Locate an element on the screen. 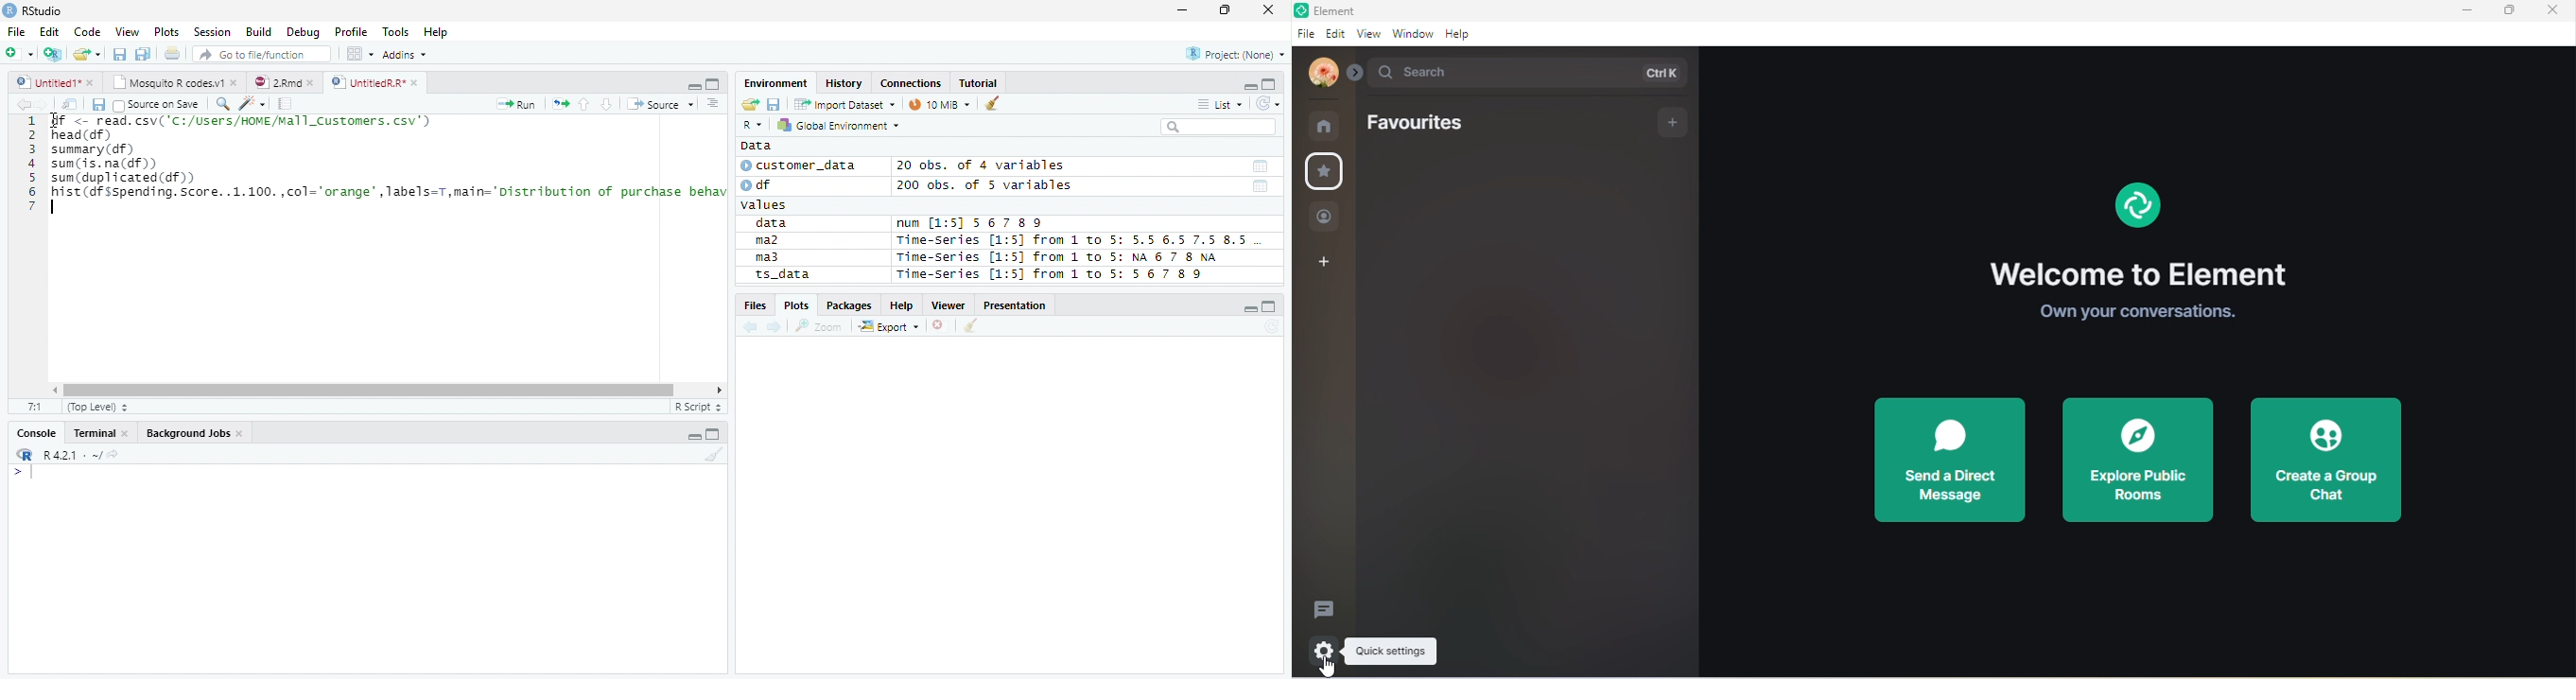 The height and width of the screenshot is (700, 2576). favorites is located at coordinates (1323, 171).